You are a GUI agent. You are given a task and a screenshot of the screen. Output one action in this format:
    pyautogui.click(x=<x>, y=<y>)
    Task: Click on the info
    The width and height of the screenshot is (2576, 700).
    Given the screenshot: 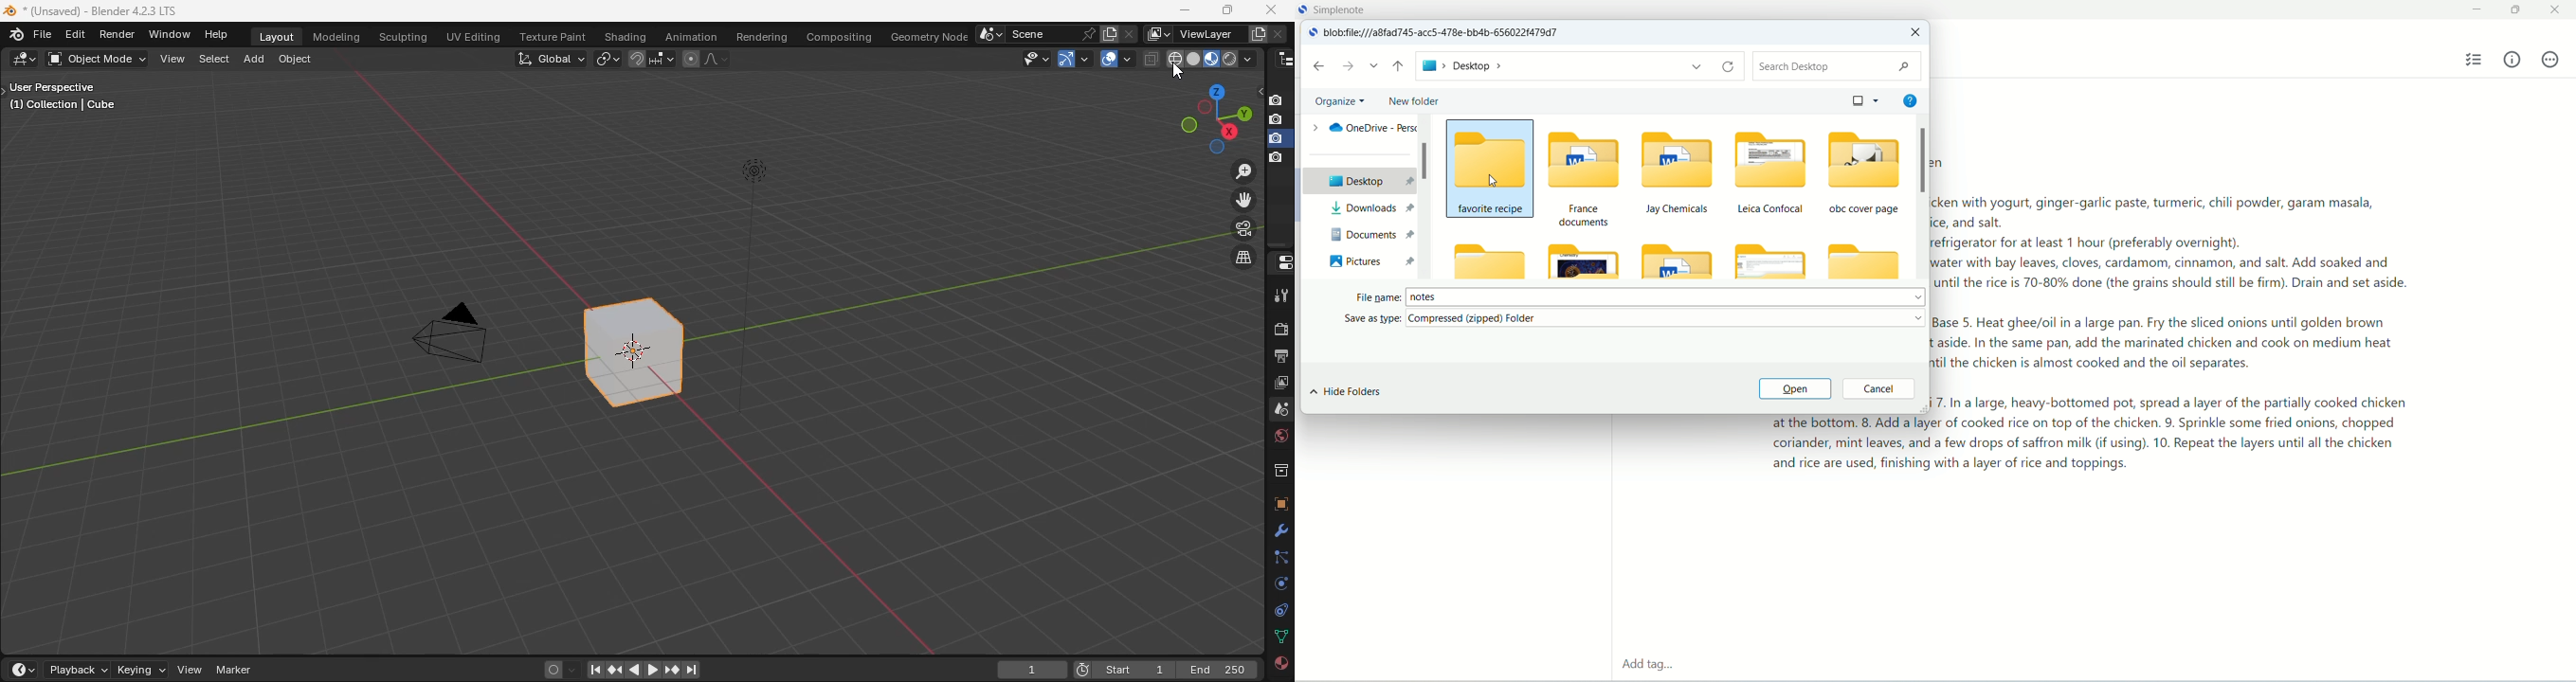 What is the action you would take?
    pyautogui.click(x=2513, y=59)
    